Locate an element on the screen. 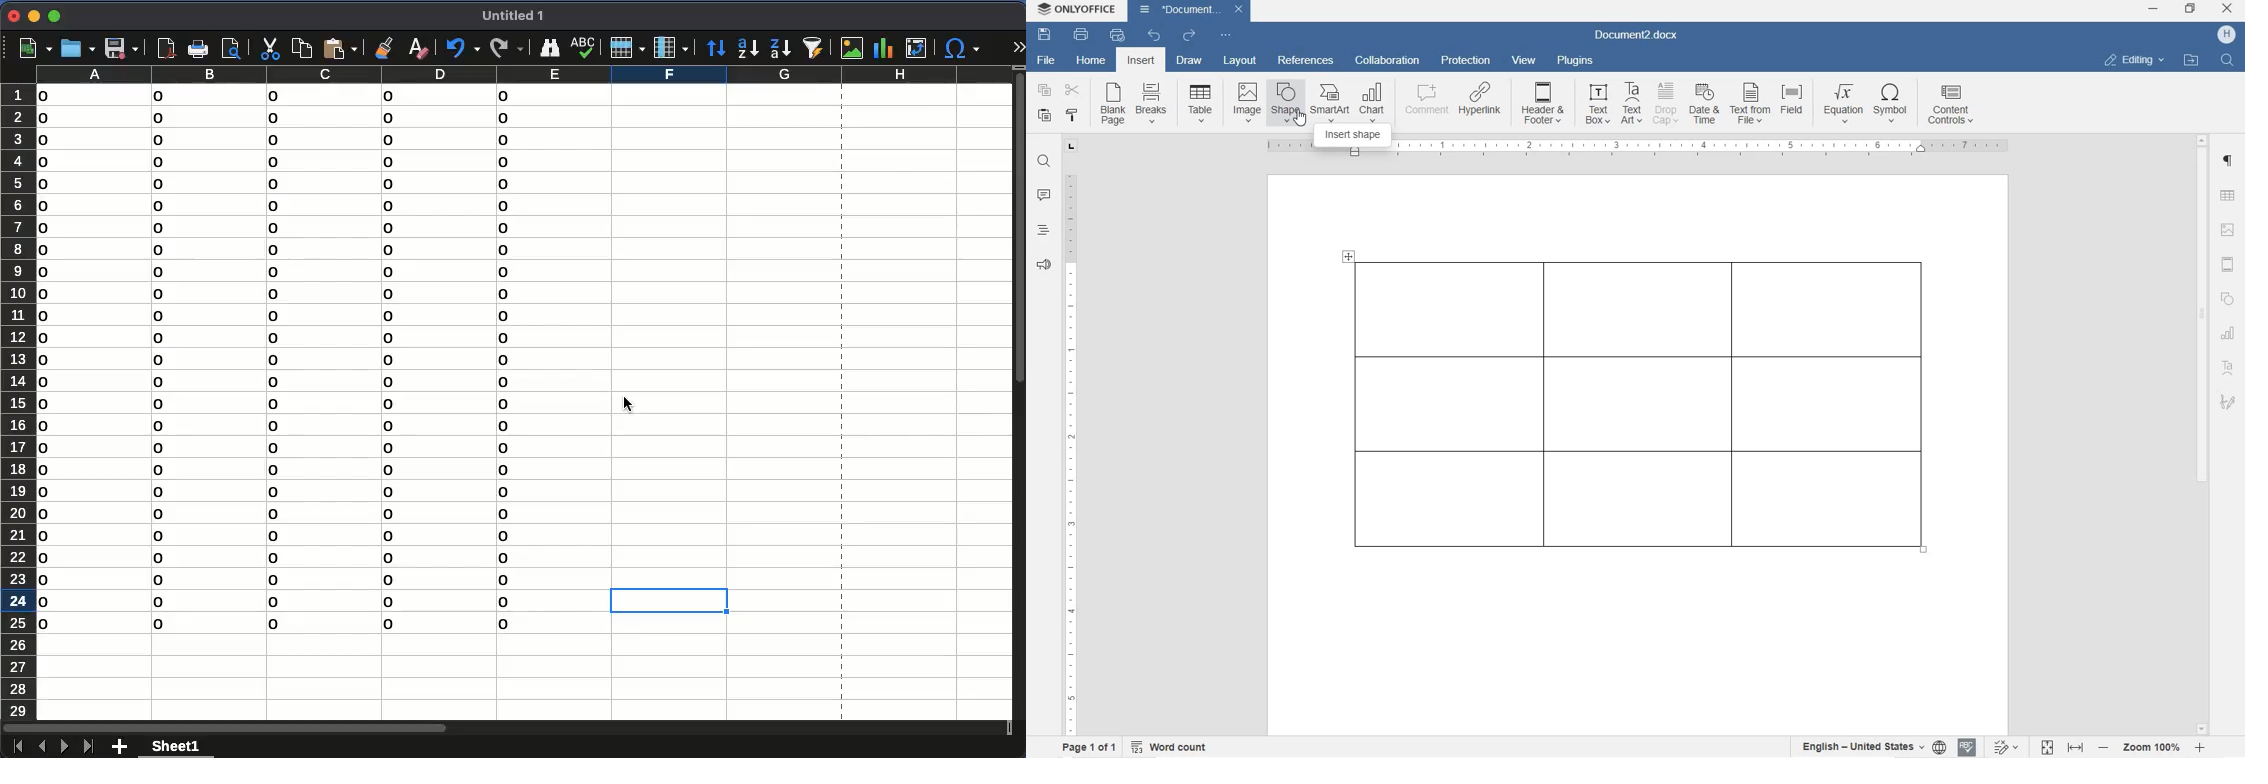 The image size is (2268, 784). ascending is located at coordinates (747, 49).